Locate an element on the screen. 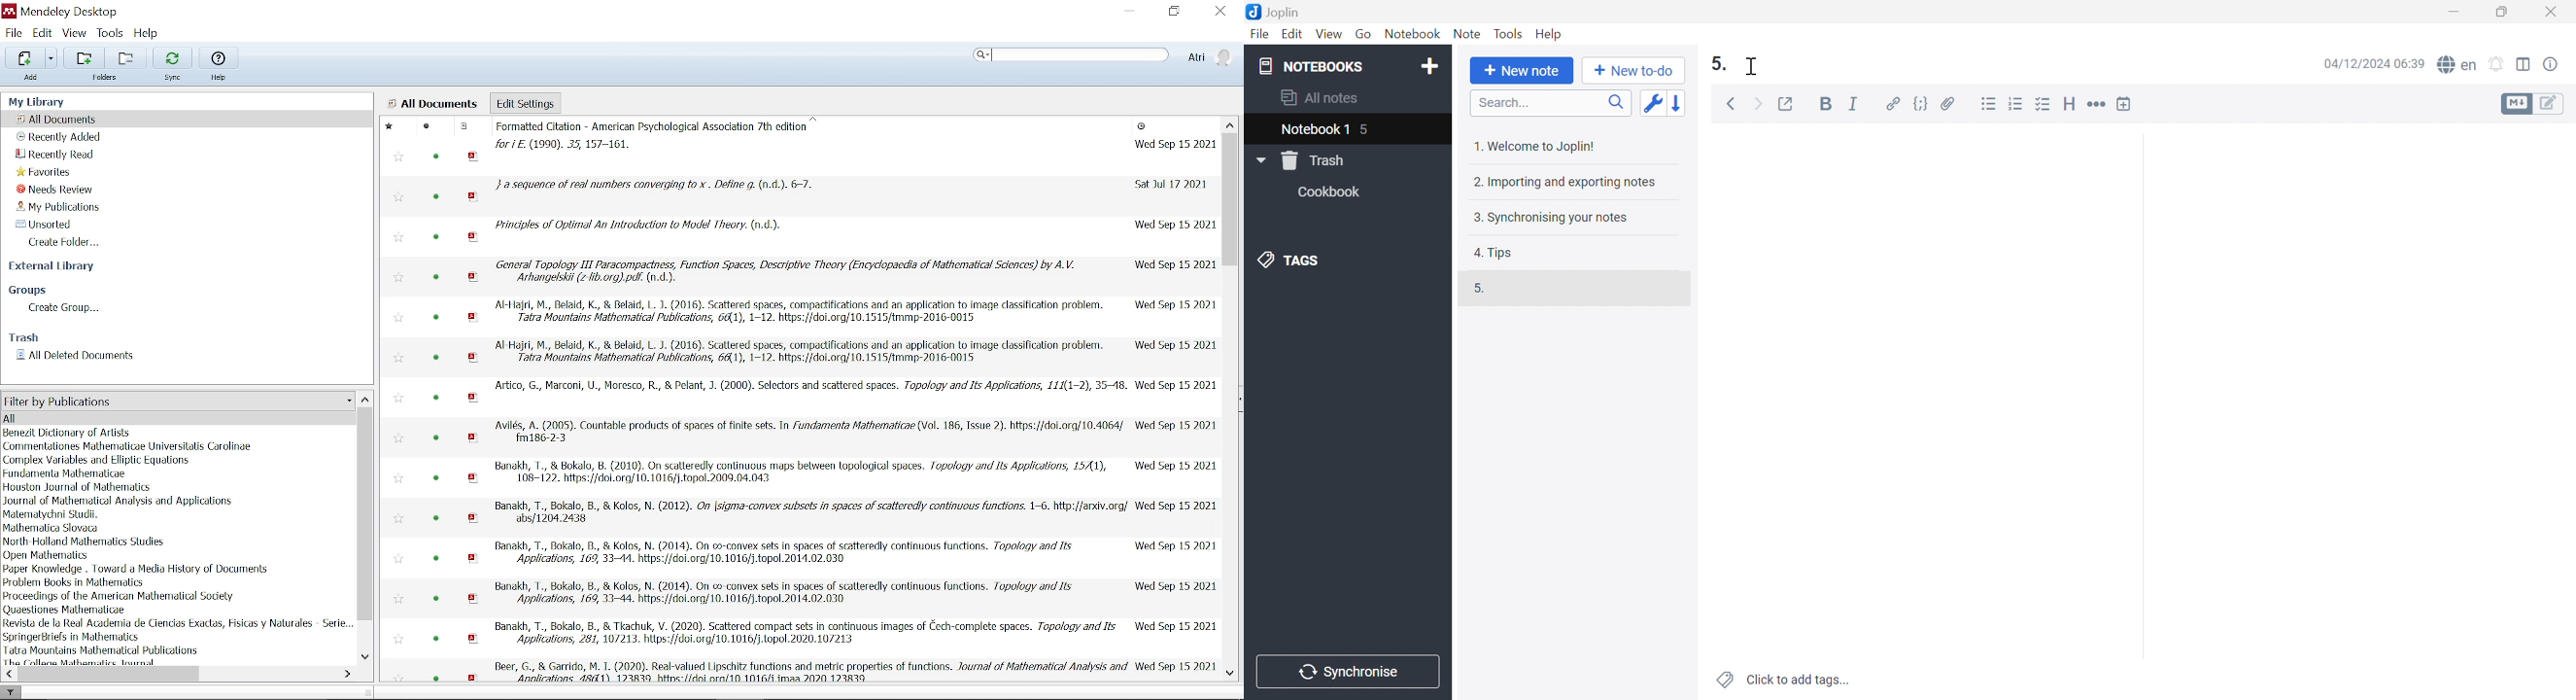 Image resolution: width=2576 pixels, height=700 pixels. Filter is located at coordinates (12, 691).